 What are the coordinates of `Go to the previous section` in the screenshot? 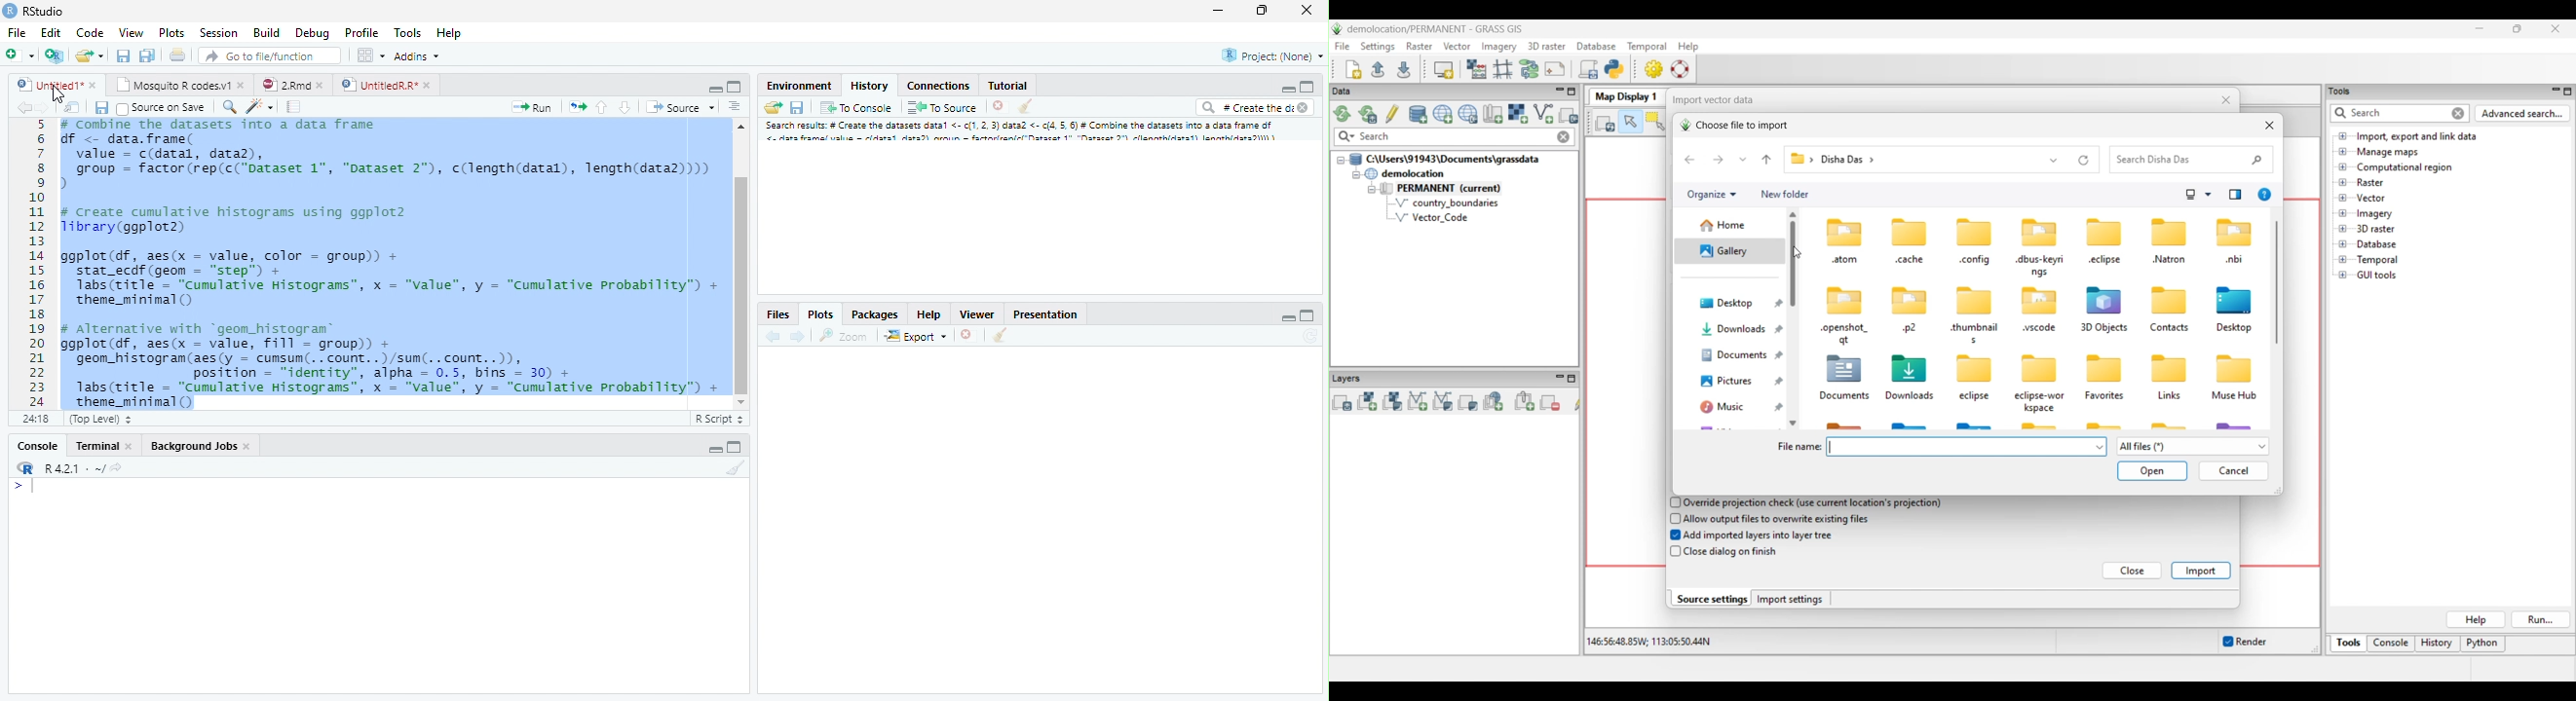 It's located at (603, 110).